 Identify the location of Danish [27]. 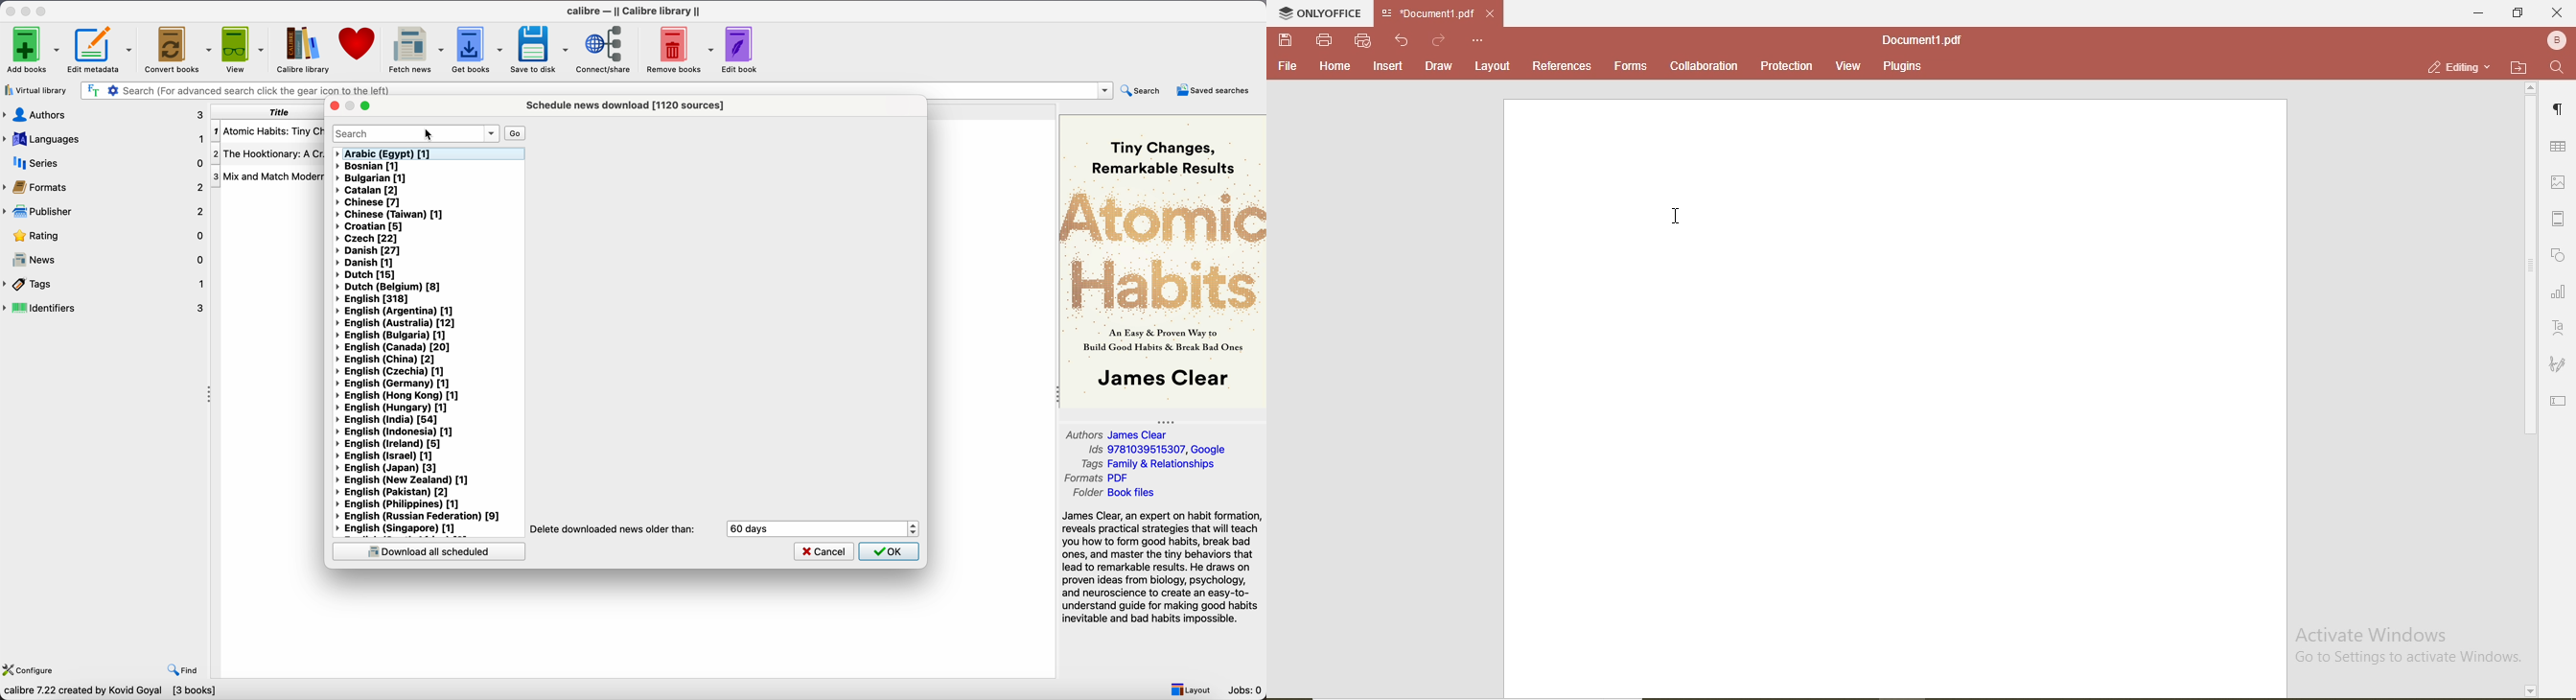
(371, 252).